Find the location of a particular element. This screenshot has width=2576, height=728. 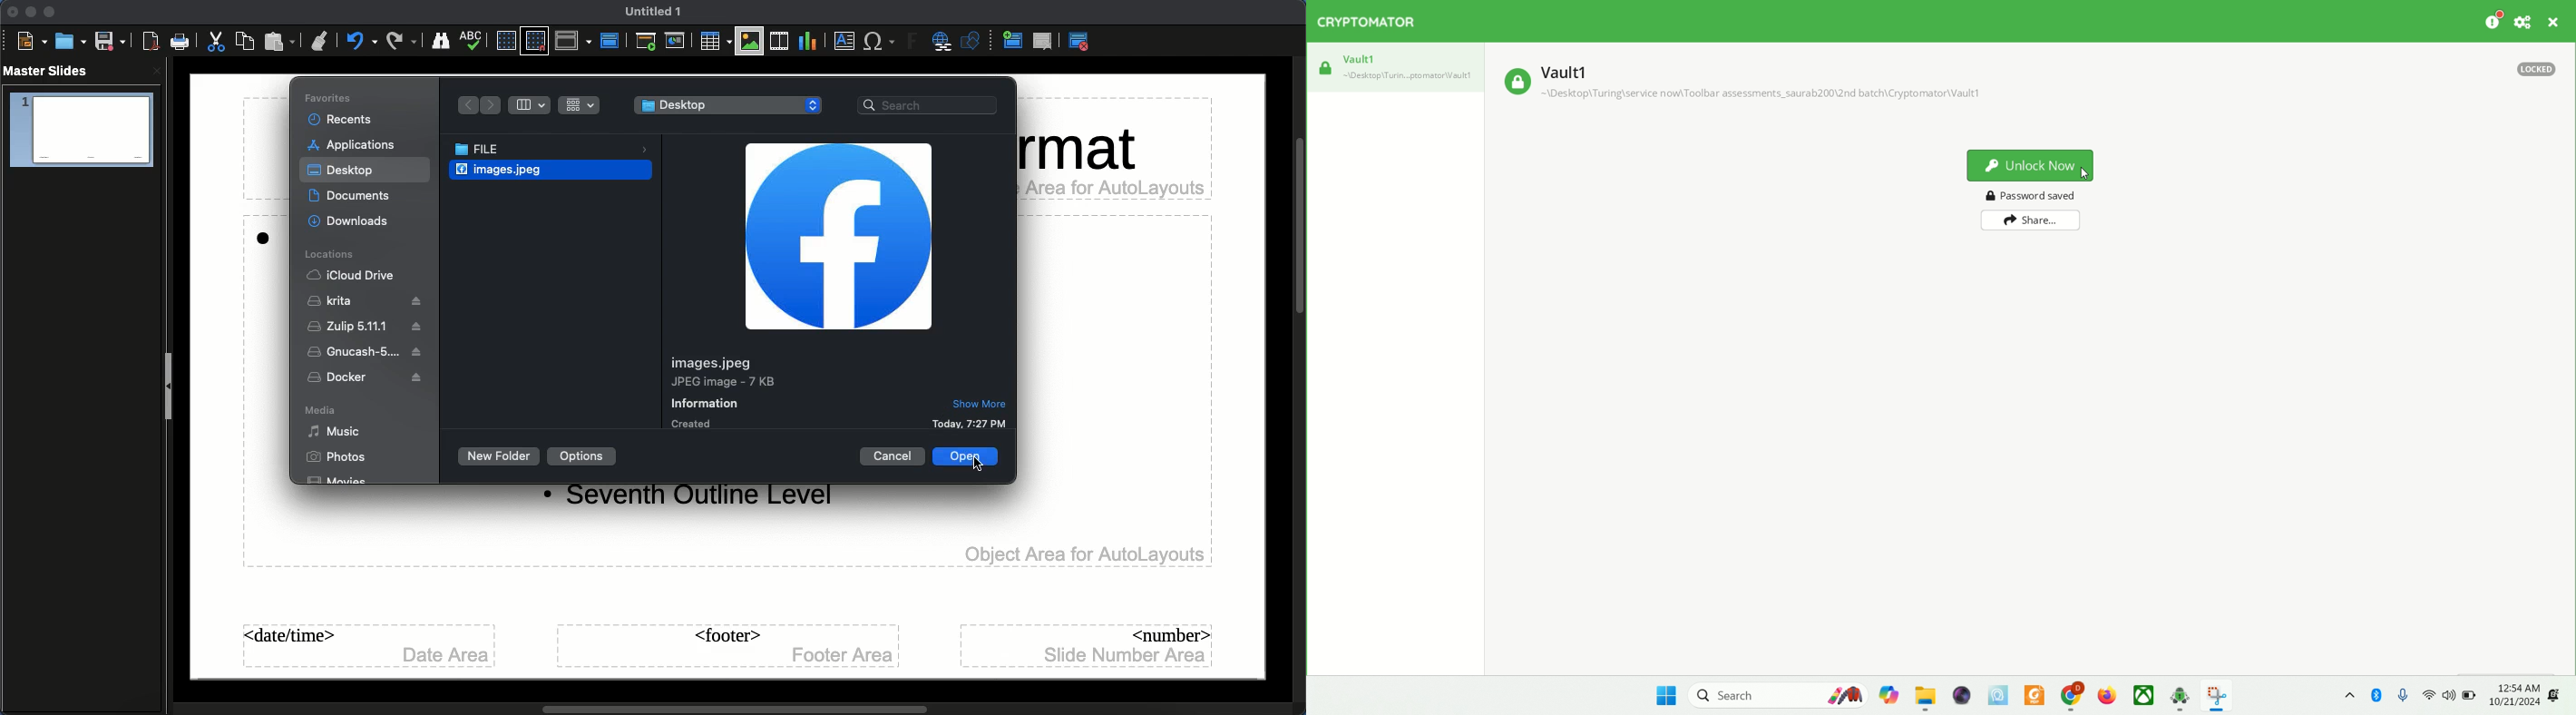

speaker is located at coordinates (2448, 698).